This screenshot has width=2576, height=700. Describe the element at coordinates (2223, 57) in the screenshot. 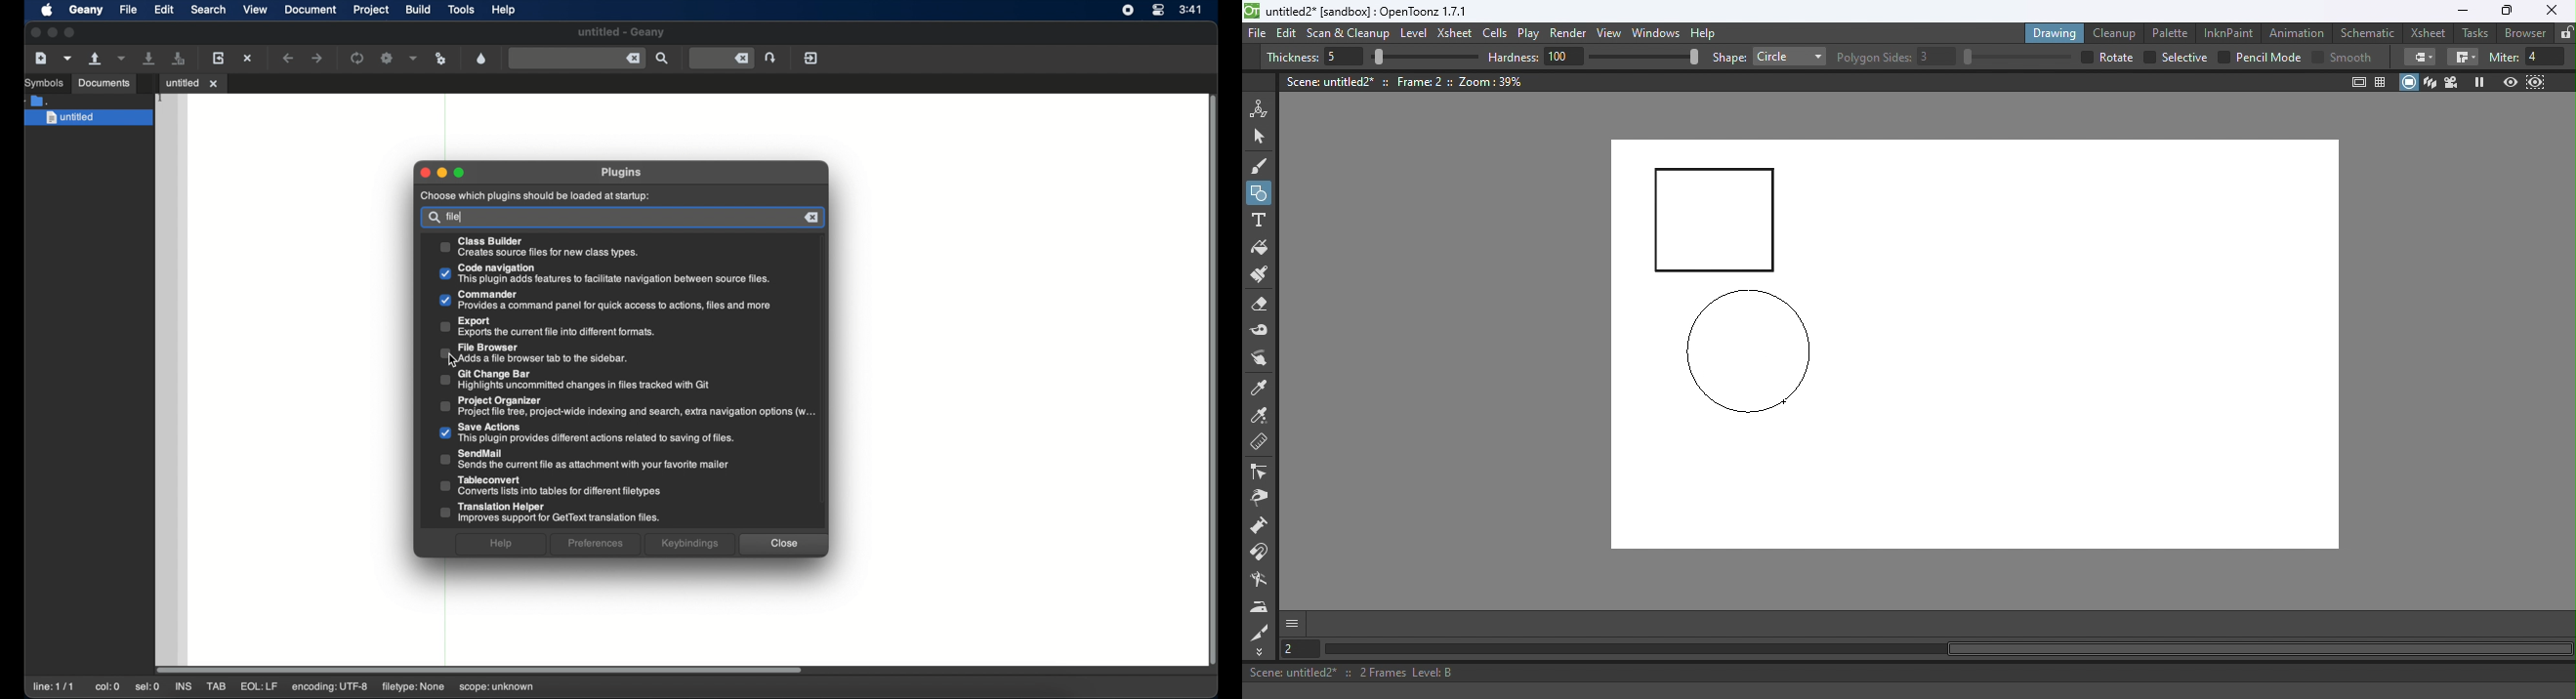

I see `checkbox` at that location.